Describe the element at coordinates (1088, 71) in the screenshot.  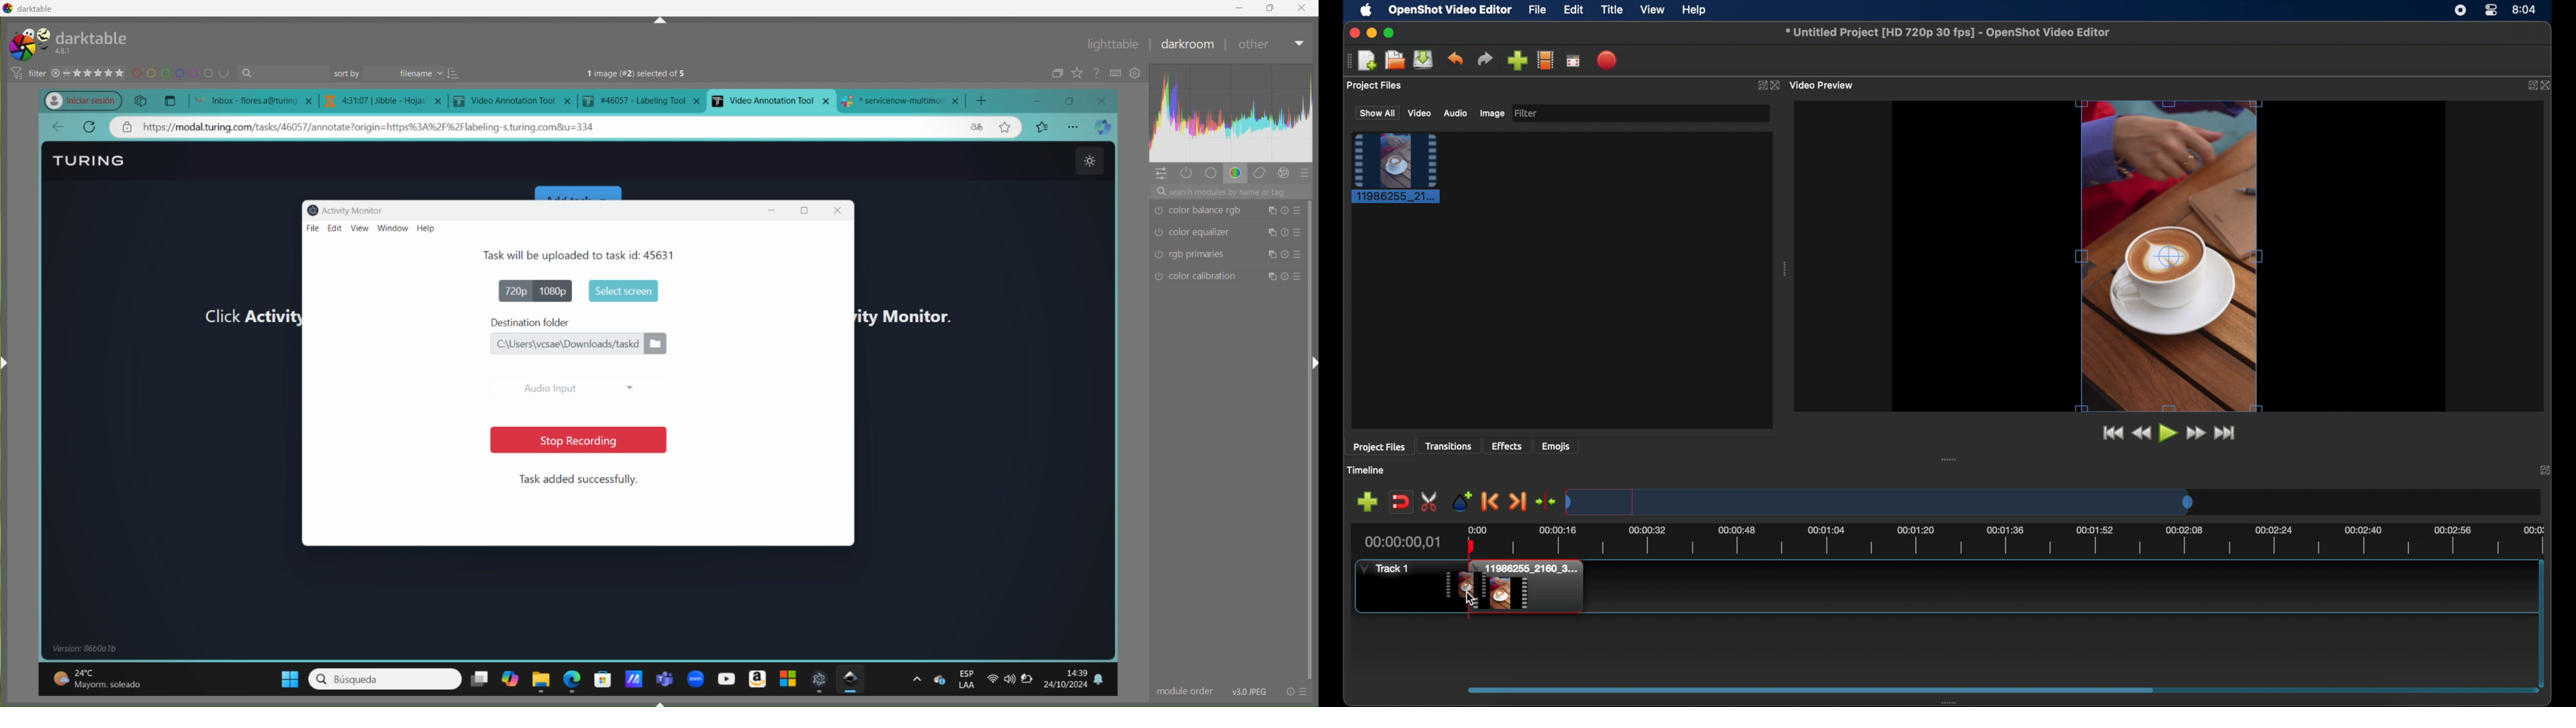
I see `` at that location.